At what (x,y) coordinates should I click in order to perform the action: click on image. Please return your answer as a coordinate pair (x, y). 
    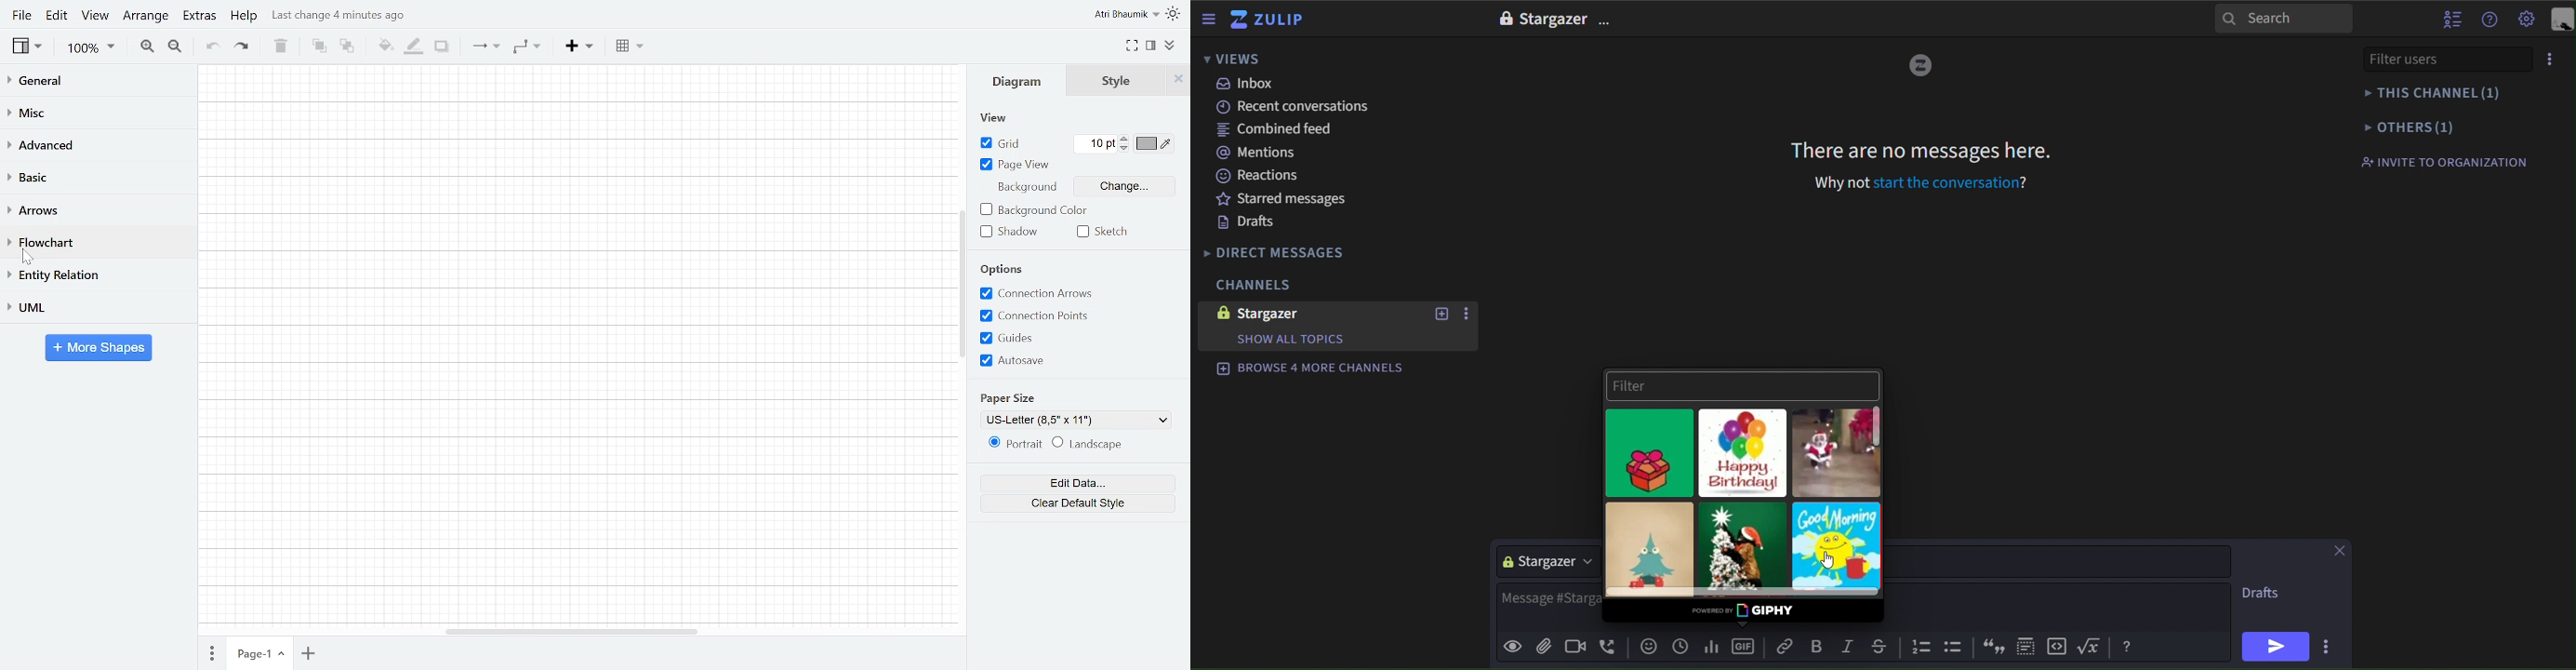
    Looking at the image, I should click on (1743, 453).